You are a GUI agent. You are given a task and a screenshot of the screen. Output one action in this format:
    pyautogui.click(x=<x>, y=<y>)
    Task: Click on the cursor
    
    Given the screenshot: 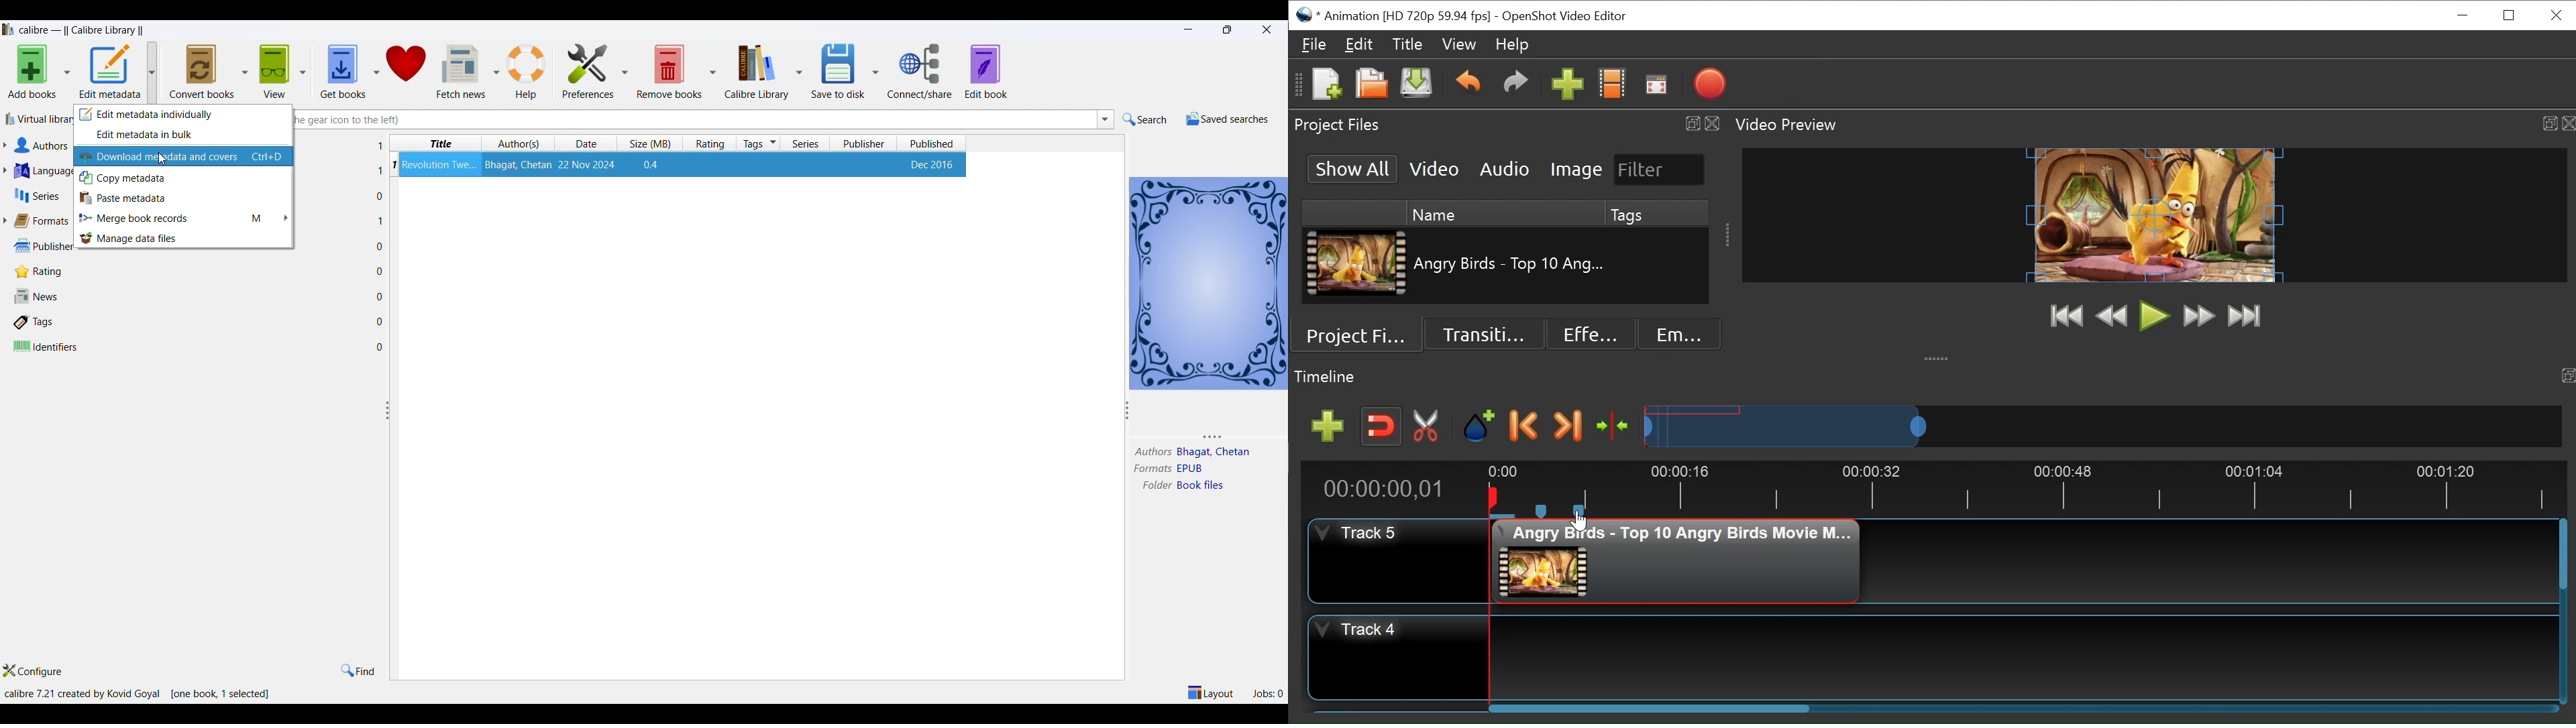 What is the action you would take?
    pyautogui.click(x=165, y=160)
    